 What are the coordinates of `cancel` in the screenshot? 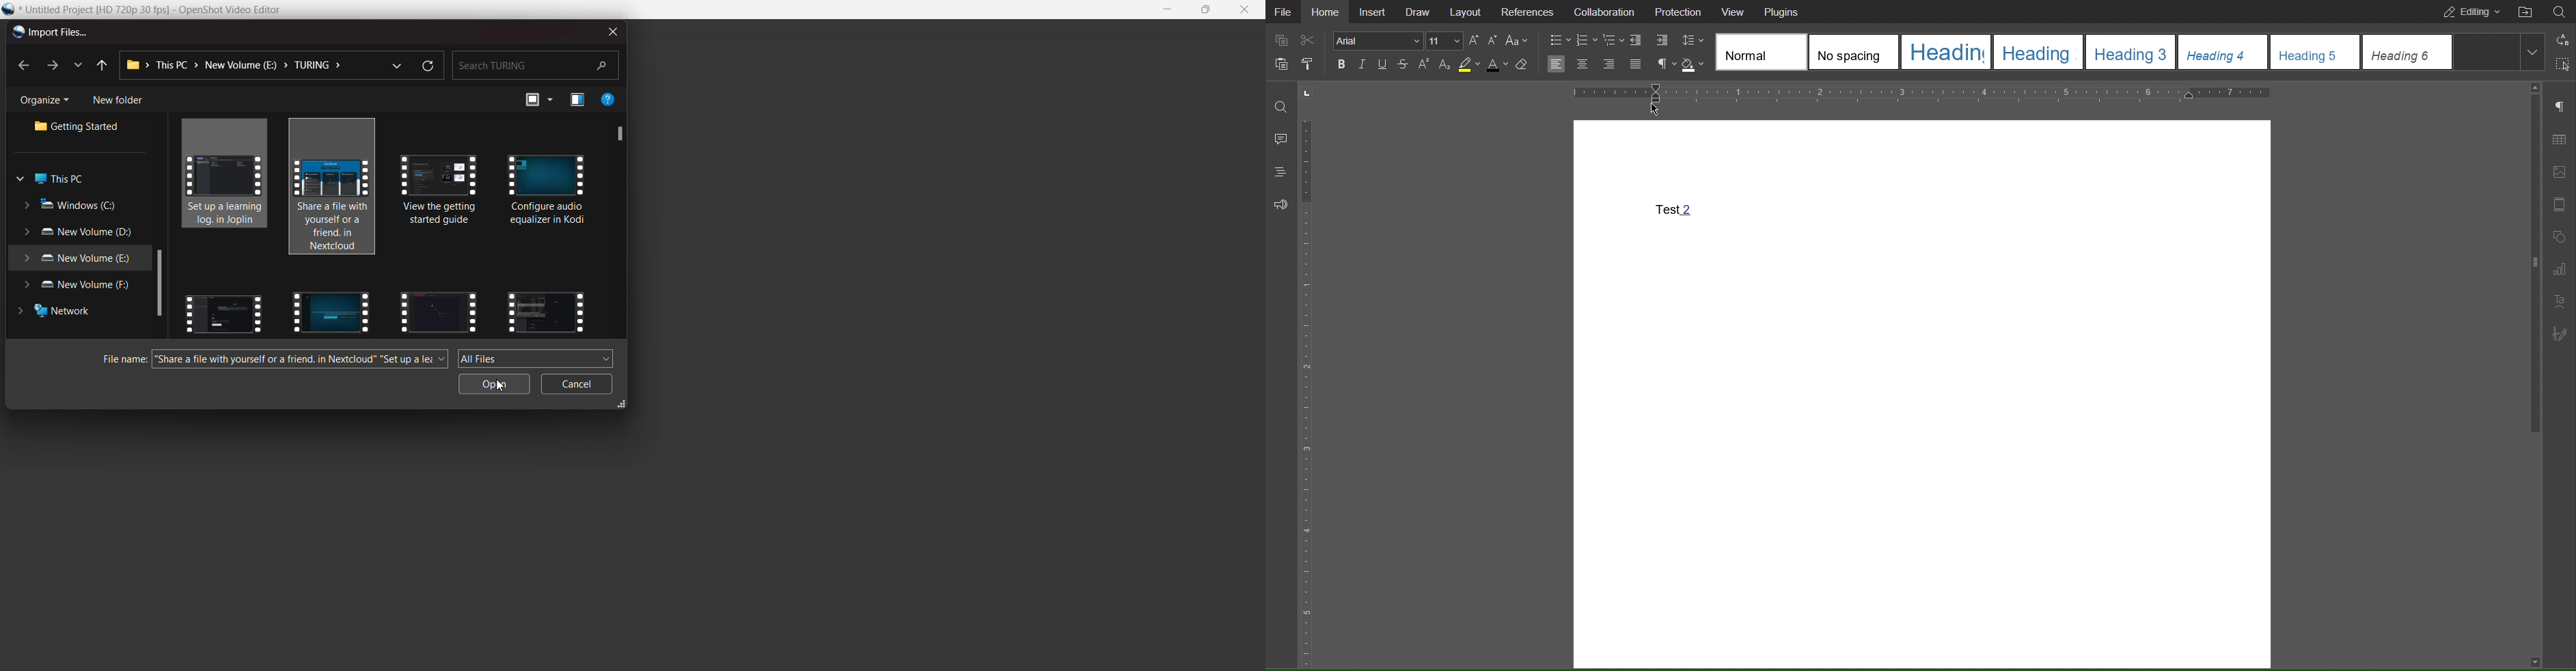 It's located at (578, 385).